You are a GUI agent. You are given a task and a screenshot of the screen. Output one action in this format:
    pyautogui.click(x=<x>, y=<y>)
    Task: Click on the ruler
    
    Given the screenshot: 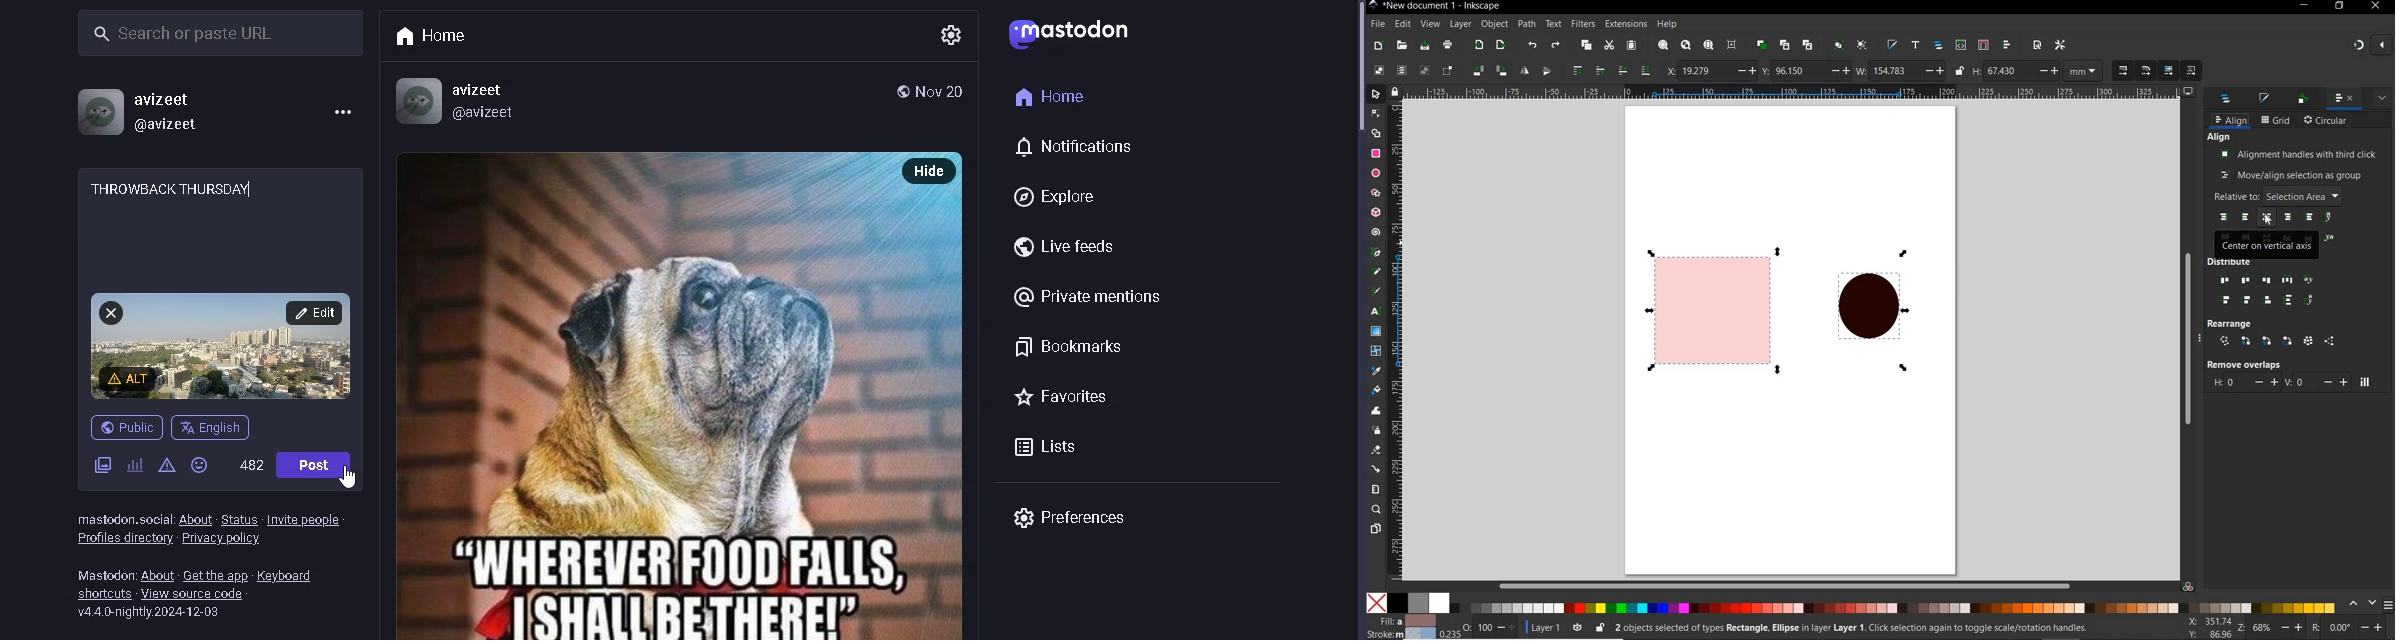 What is the action you would take?
    pyautogui.click(x=1396, y=340)
    